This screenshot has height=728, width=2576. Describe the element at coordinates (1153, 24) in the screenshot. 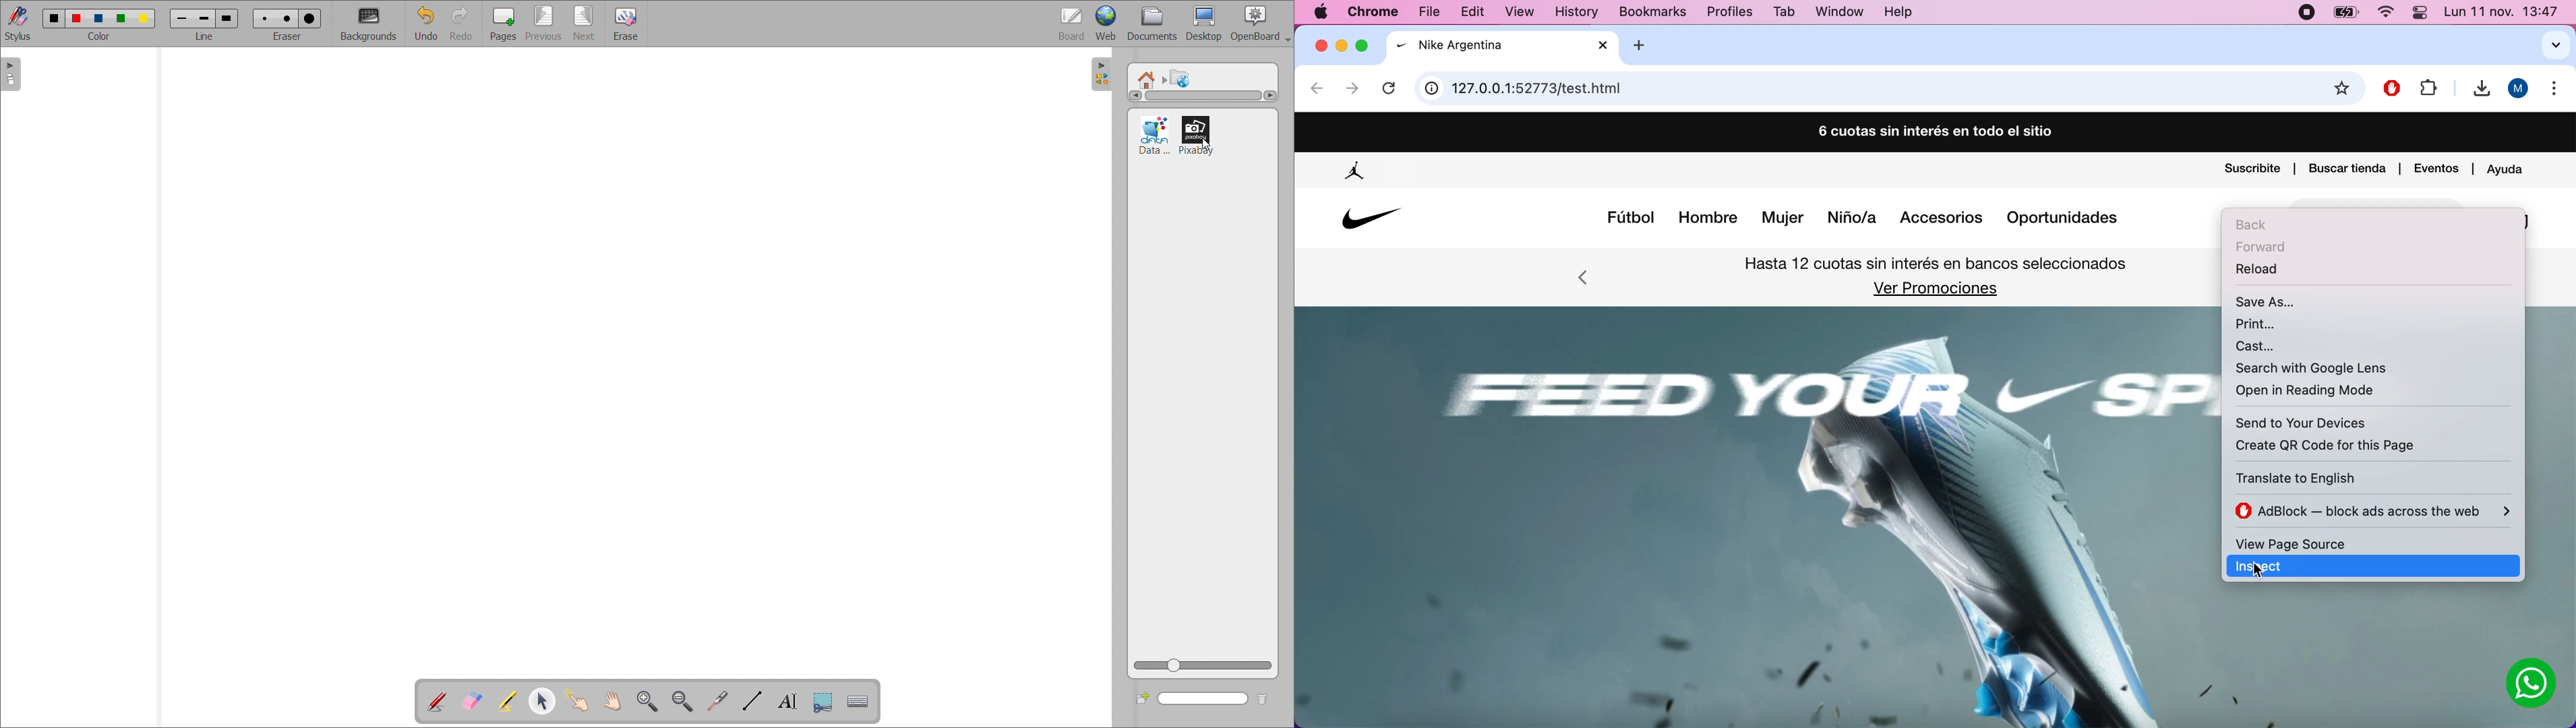

I see `documents` at that location.